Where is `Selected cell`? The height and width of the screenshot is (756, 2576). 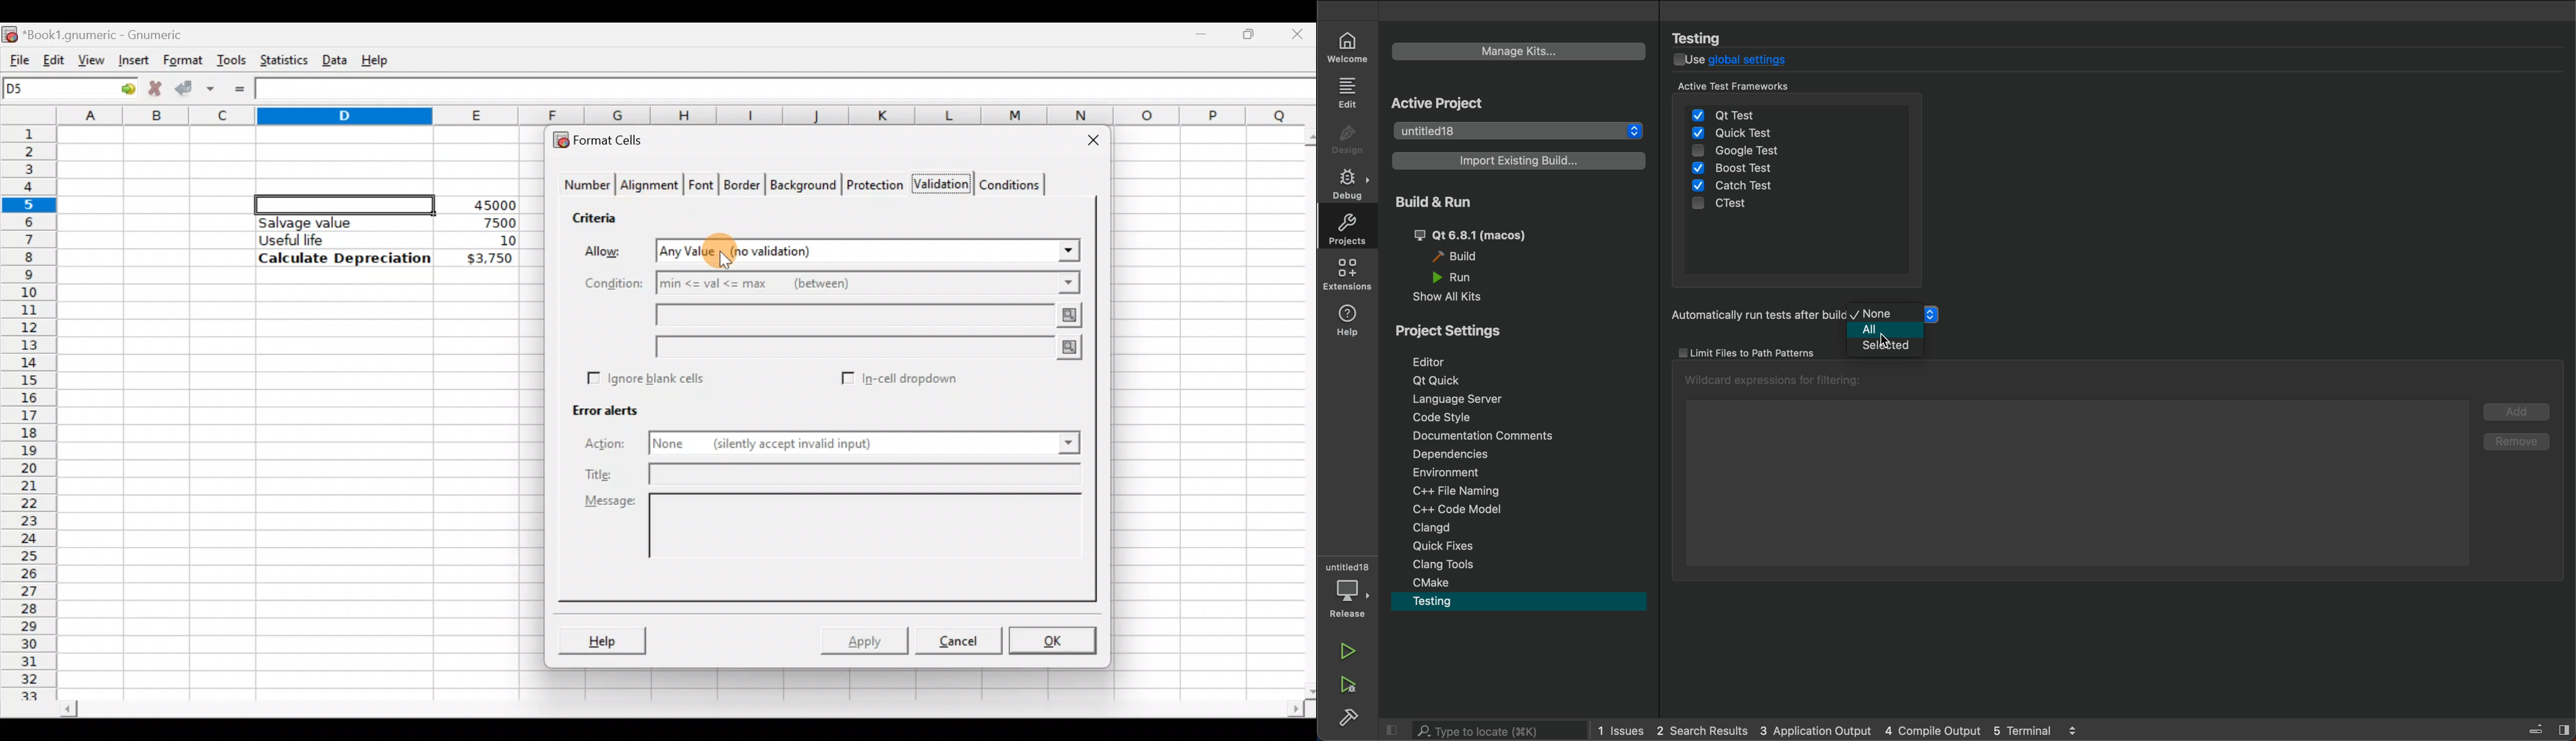
Selected cell is located at coordinates (345, 202).